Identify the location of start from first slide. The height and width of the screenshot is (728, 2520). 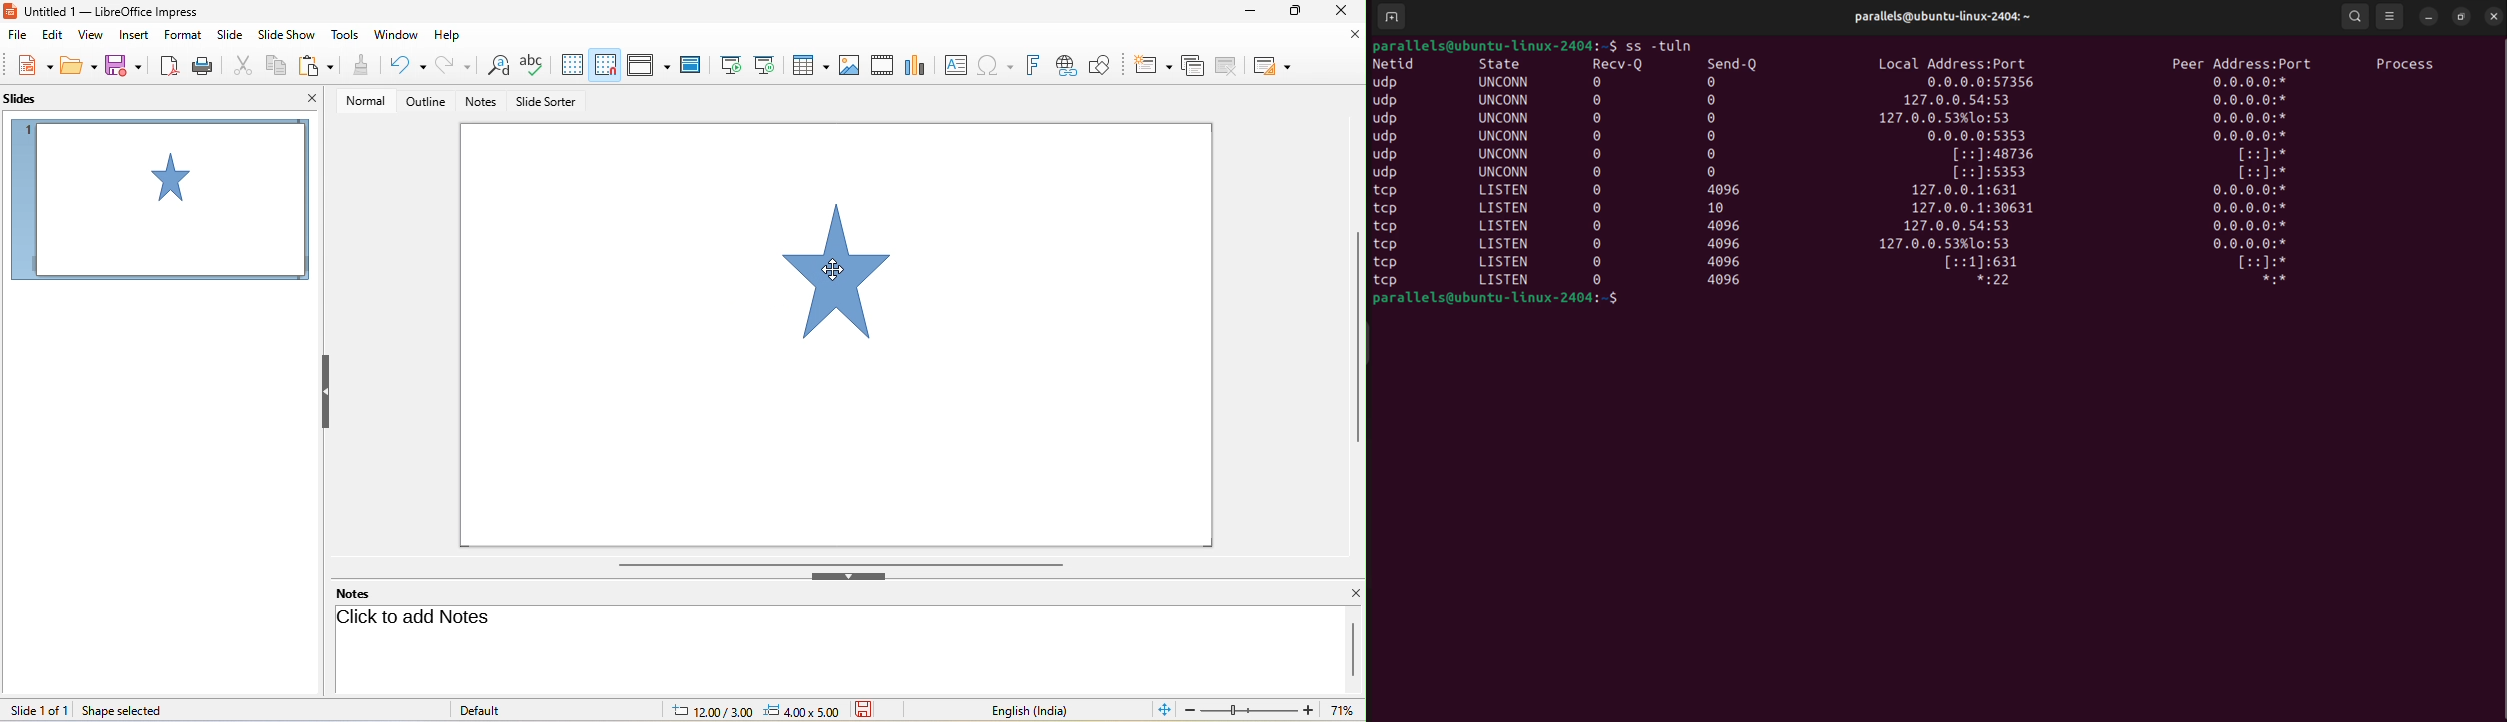
(728, 65).